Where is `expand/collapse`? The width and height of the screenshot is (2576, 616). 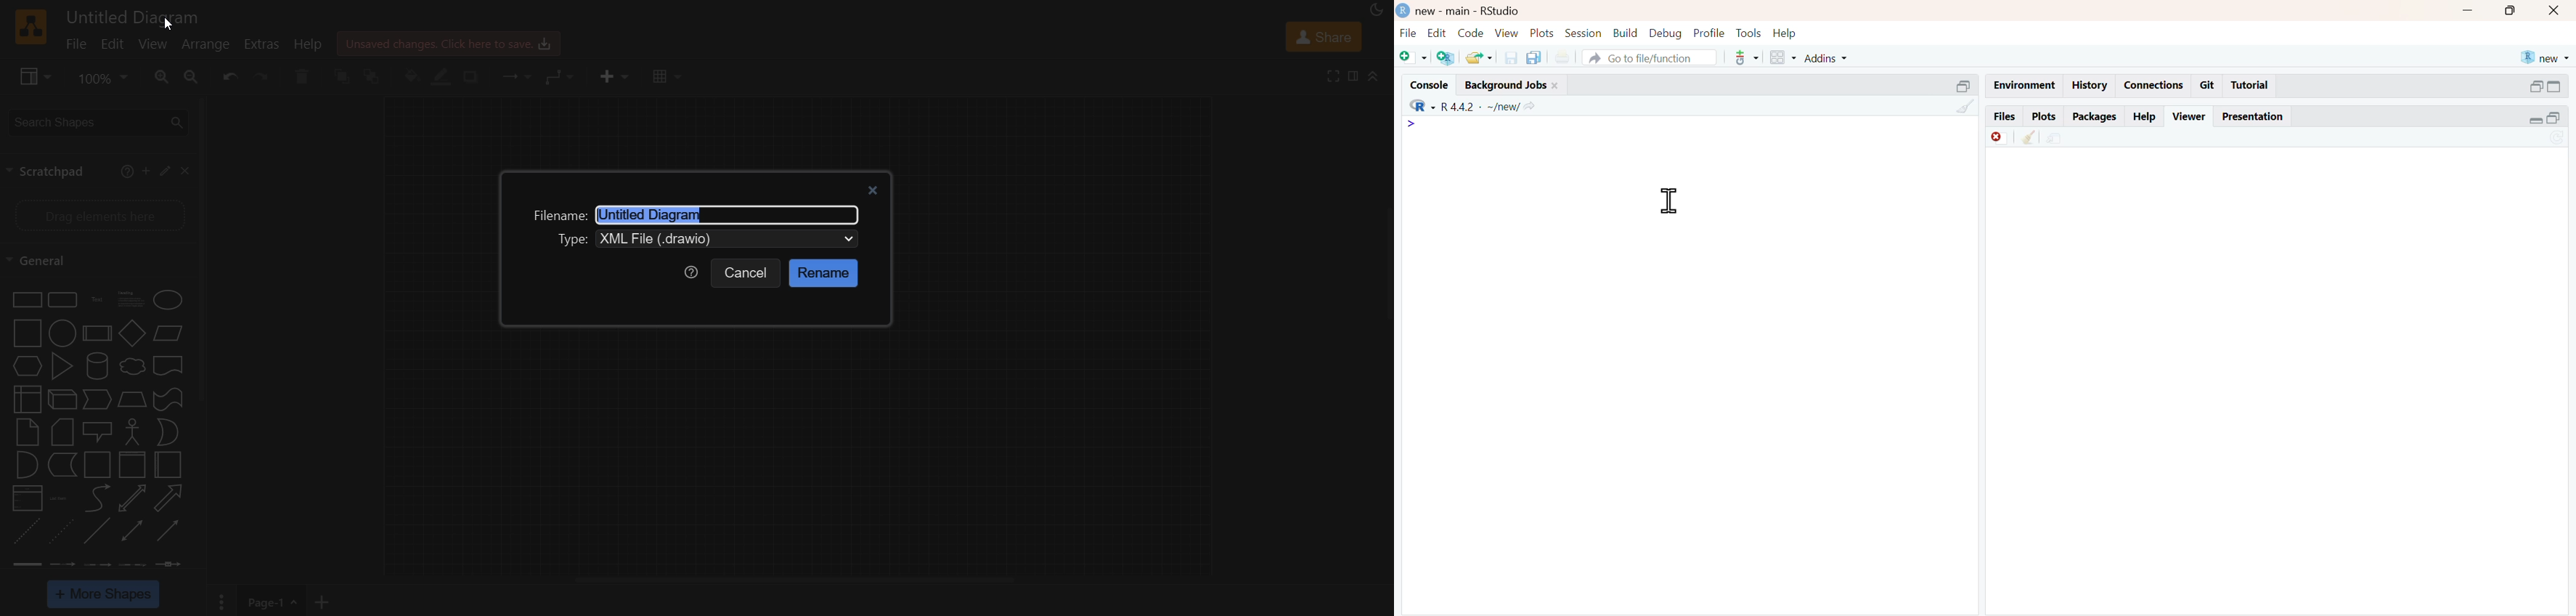 expand/collapse is located at coordinates (2535, 121).